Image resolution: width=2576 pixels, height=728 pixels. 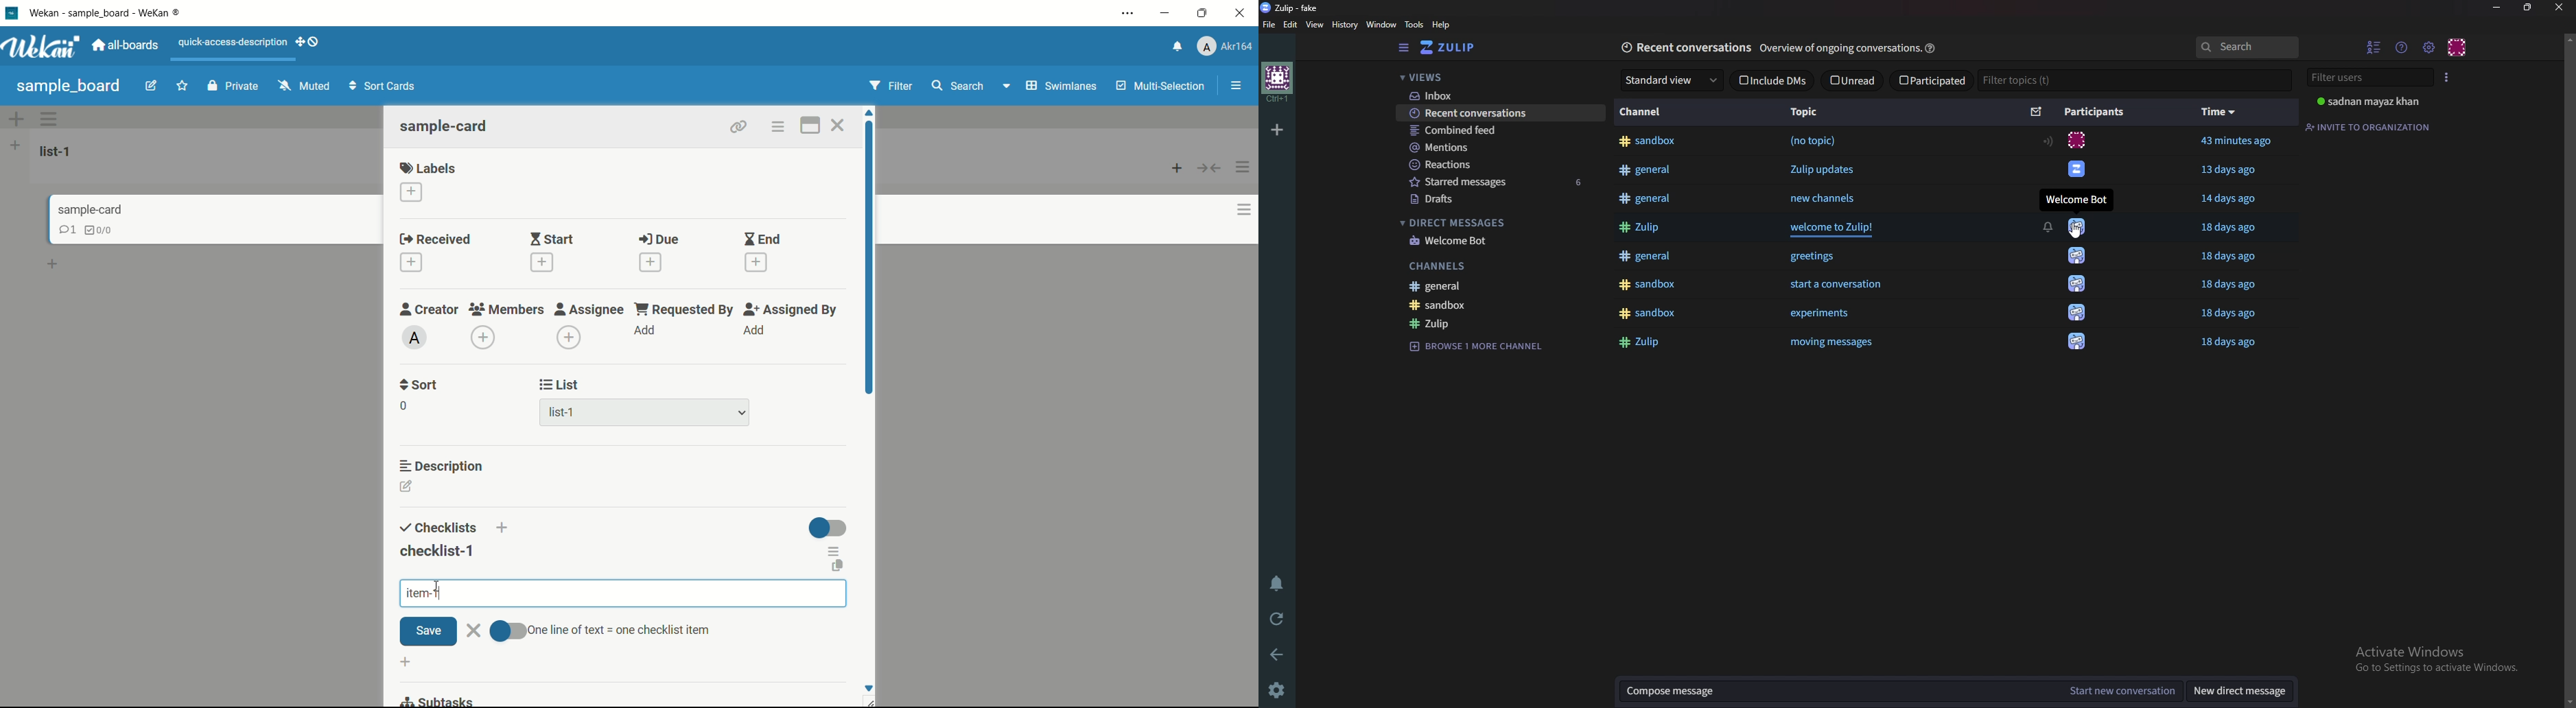 I want to click on 4k sandbox, so click(x=1652, y=285).